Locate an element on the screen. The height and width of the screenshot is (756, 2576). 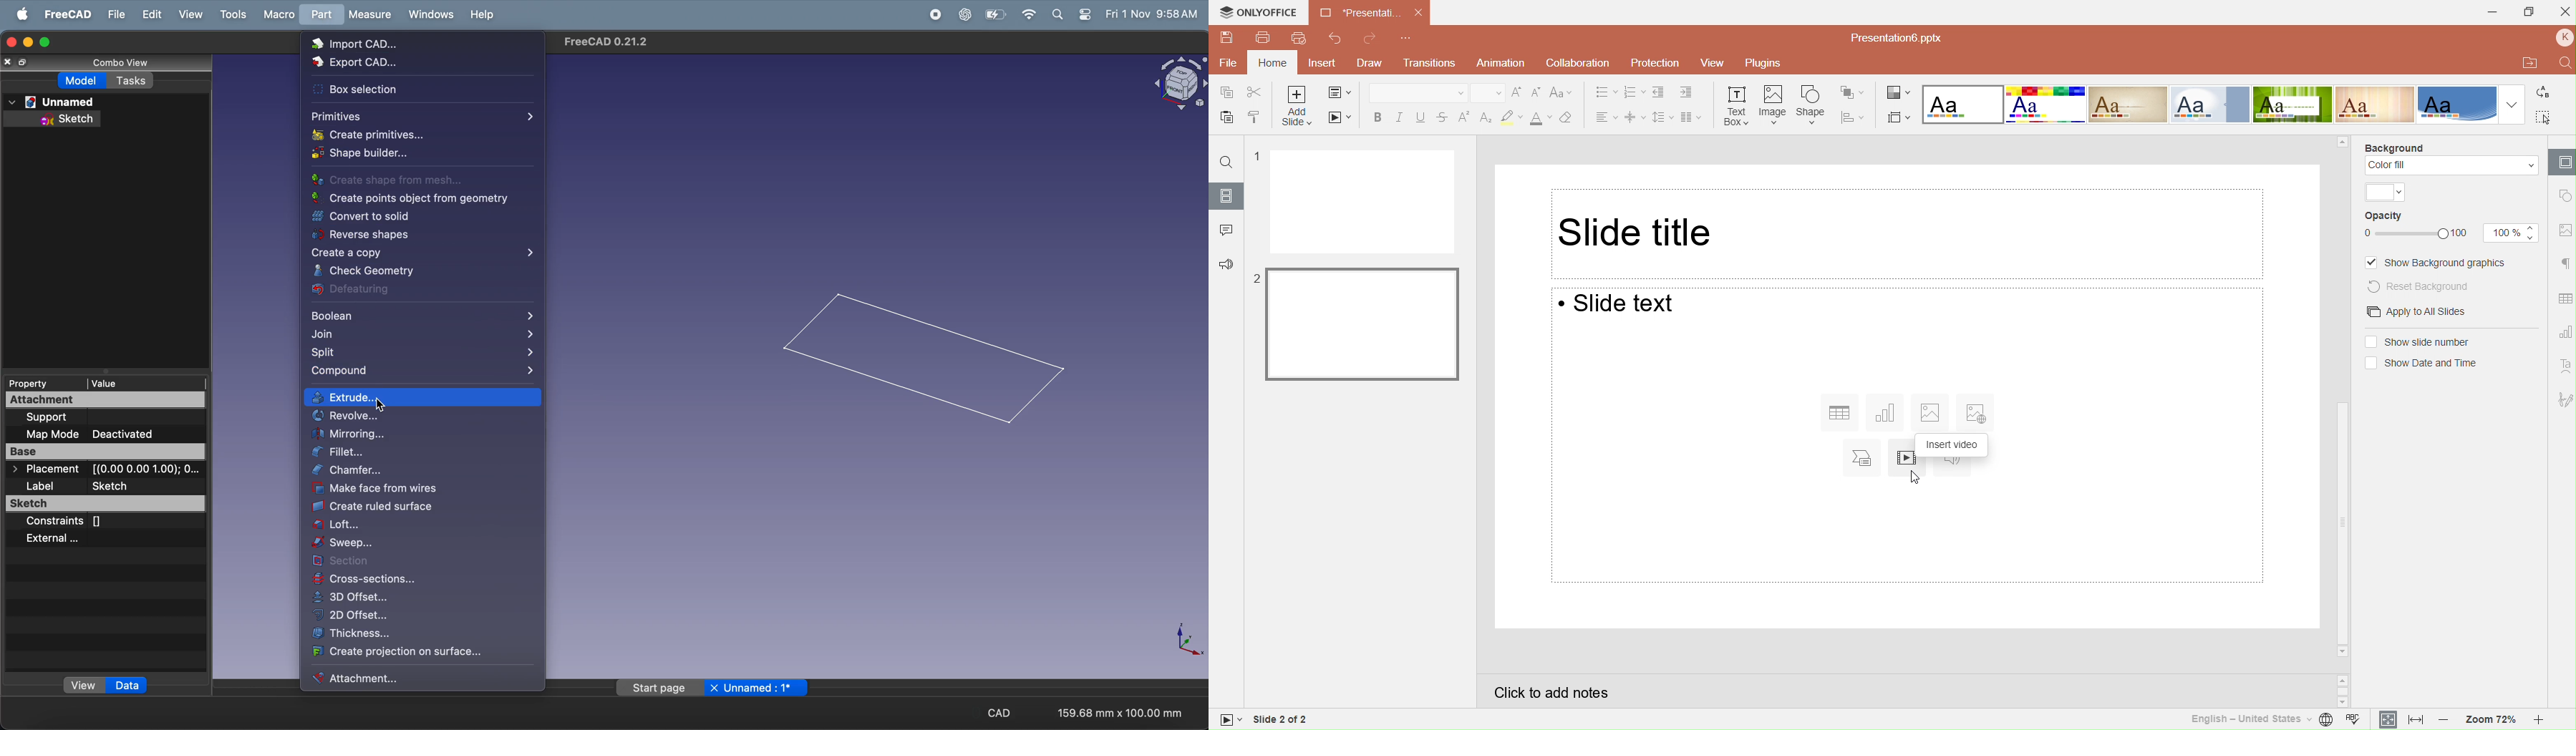
Insert chart is located at coordinates (1887, 413).